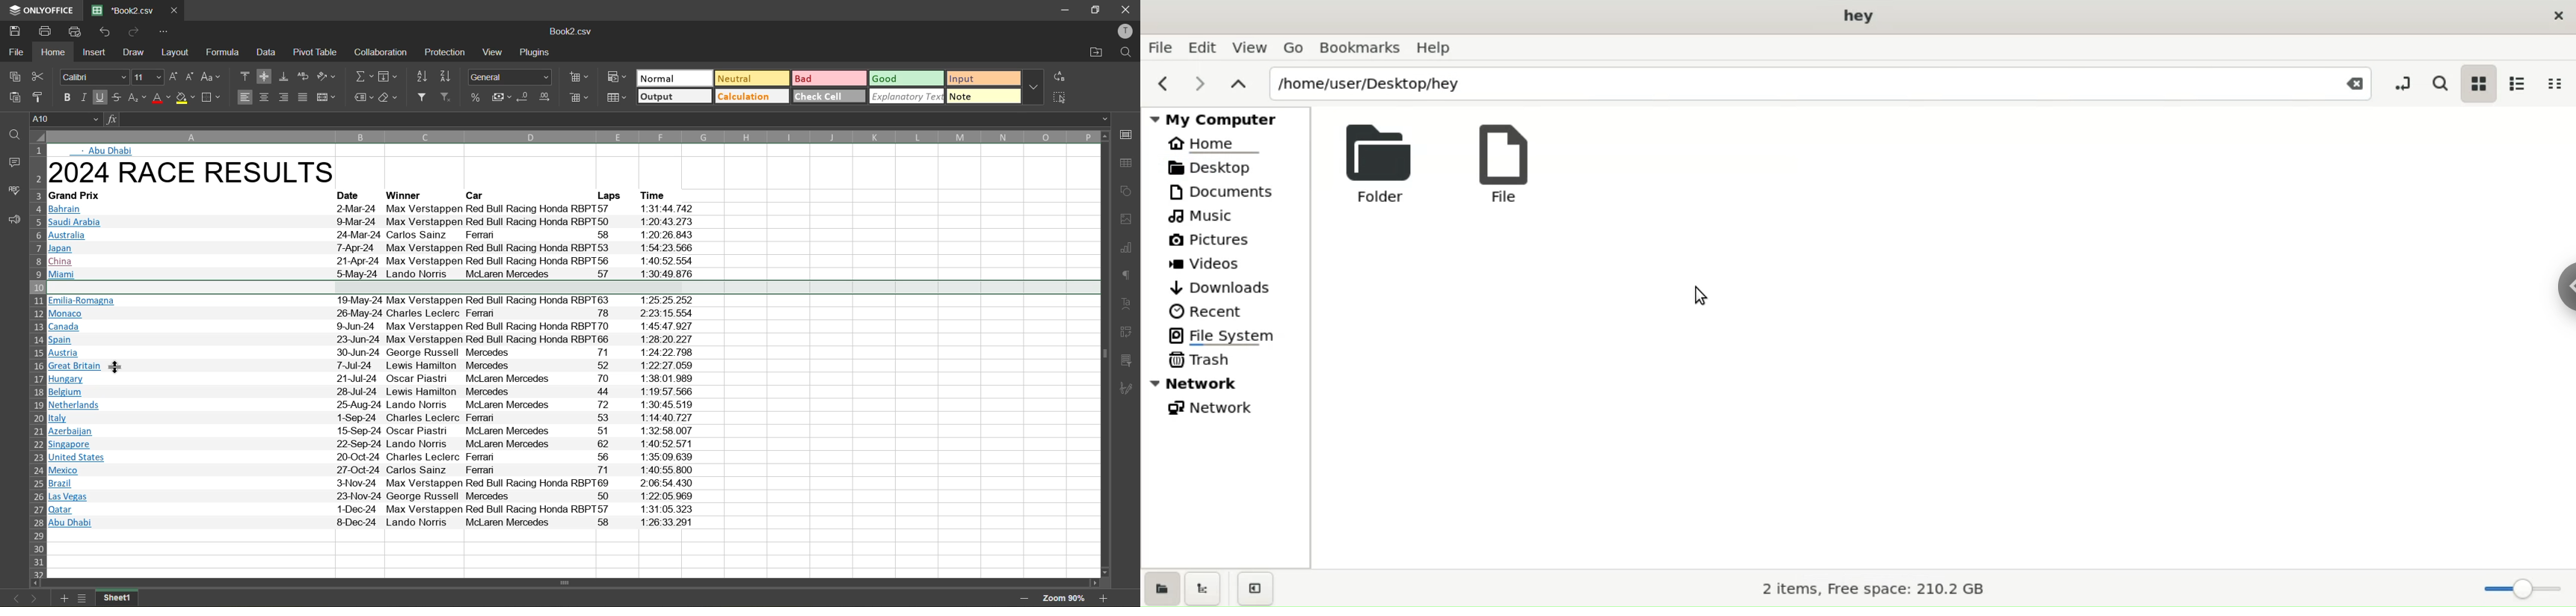 This screenshot has height=616, width=2576. I want to click on change case, so click(213, 77).